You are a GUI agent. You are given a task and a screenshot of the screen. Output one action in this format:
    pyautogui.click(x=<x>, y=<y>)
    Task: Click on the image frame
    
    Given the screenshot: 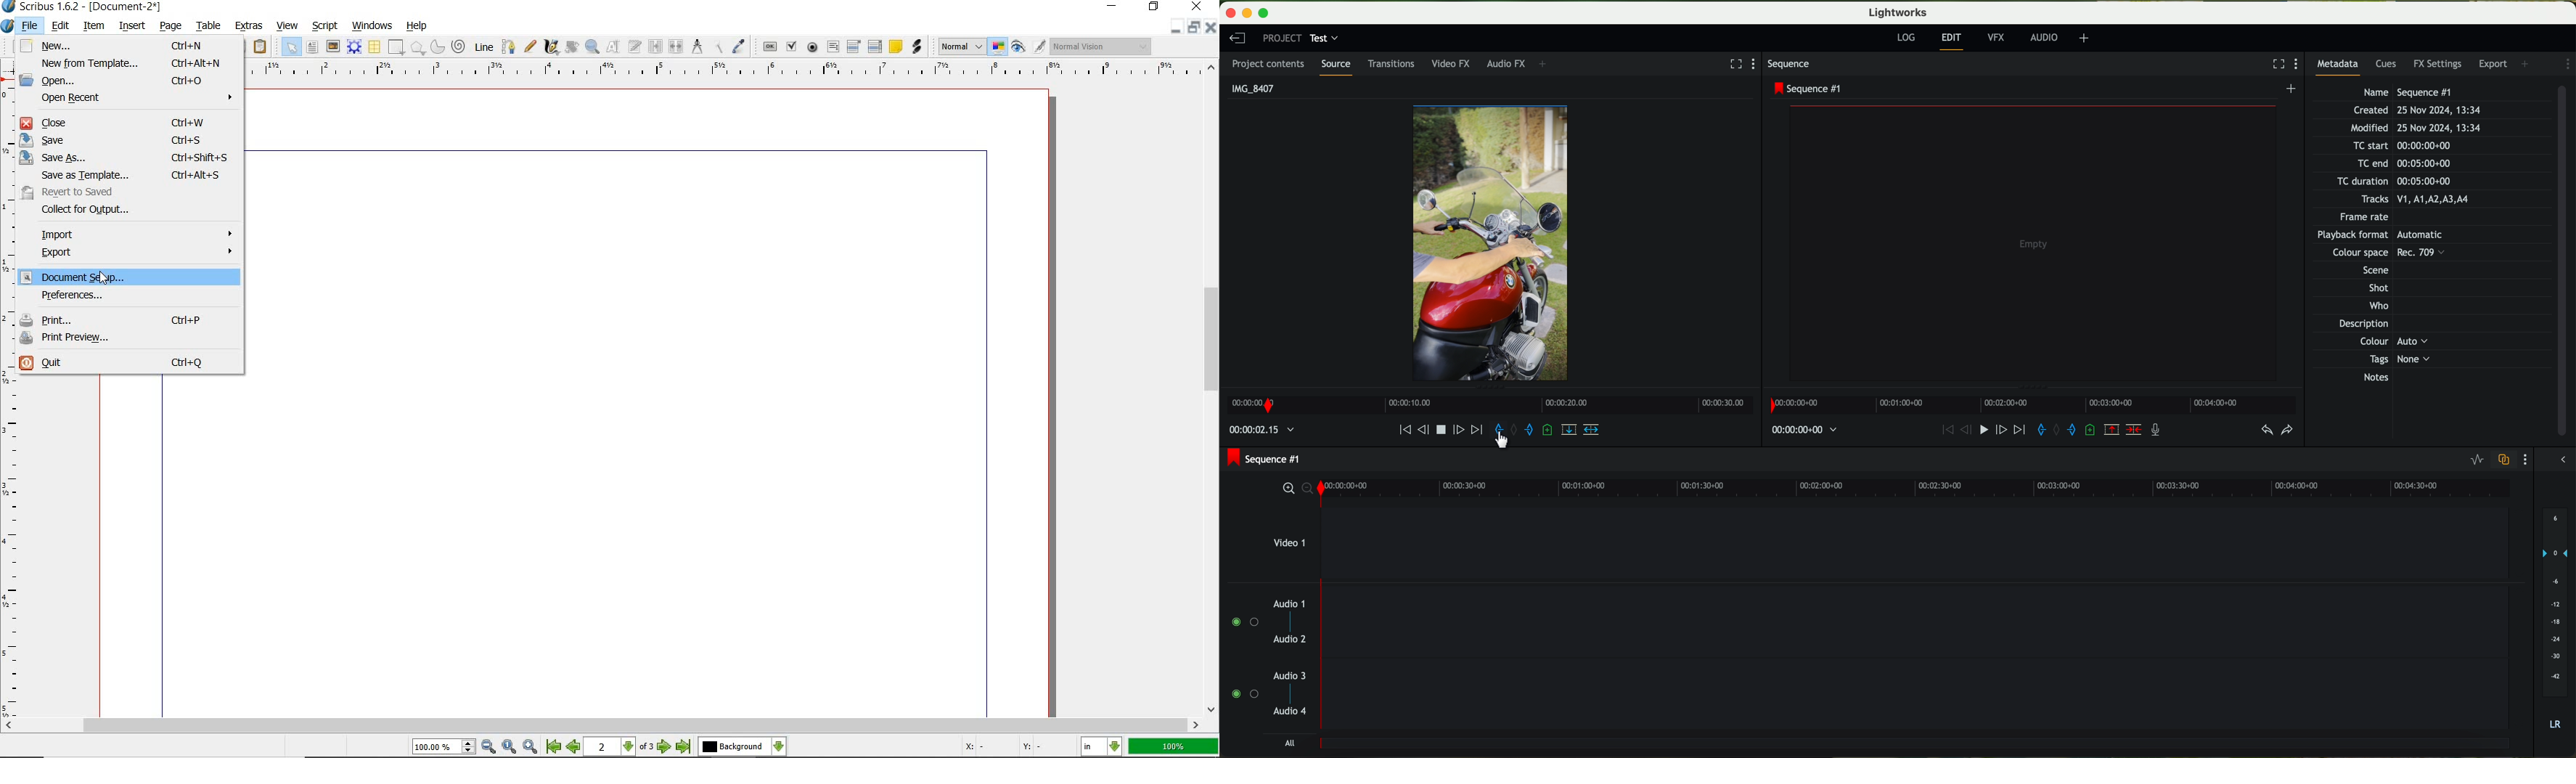 What is the action you would take?
    pyautogui.click(x=332, y=47)
    